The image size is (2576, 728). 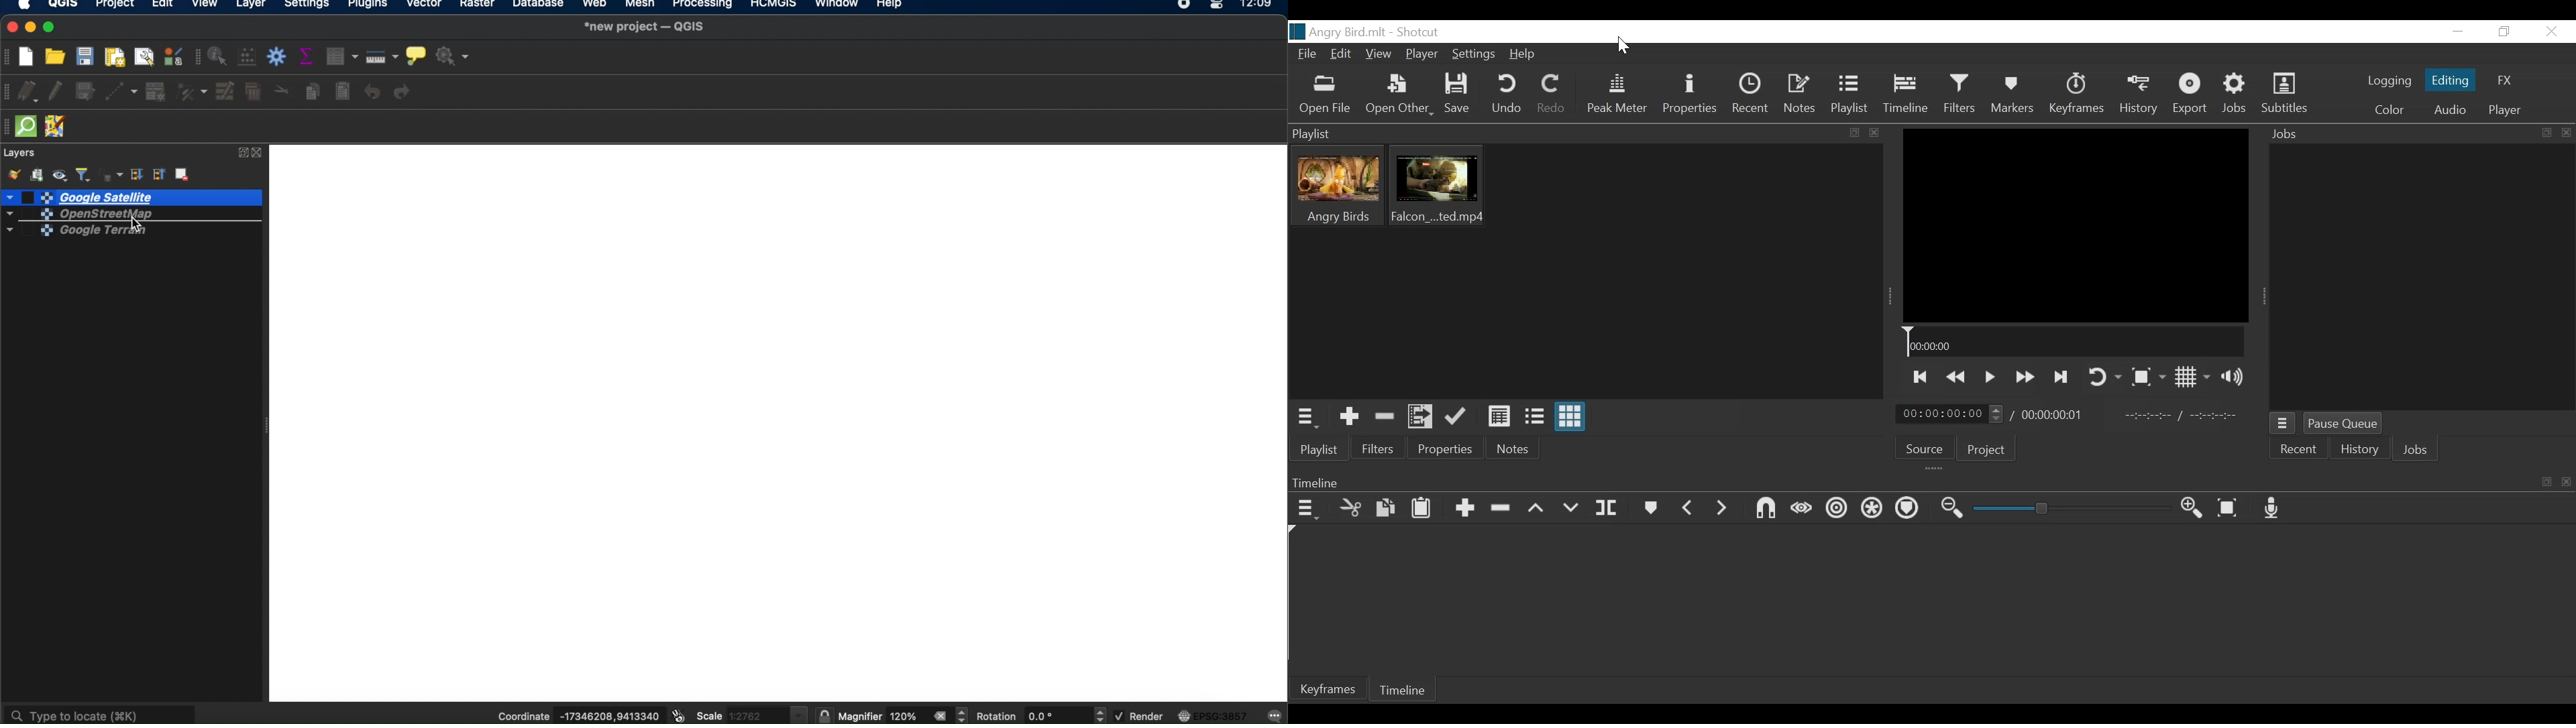 I want to click on Remove cut, so click(x=1385, y=416).